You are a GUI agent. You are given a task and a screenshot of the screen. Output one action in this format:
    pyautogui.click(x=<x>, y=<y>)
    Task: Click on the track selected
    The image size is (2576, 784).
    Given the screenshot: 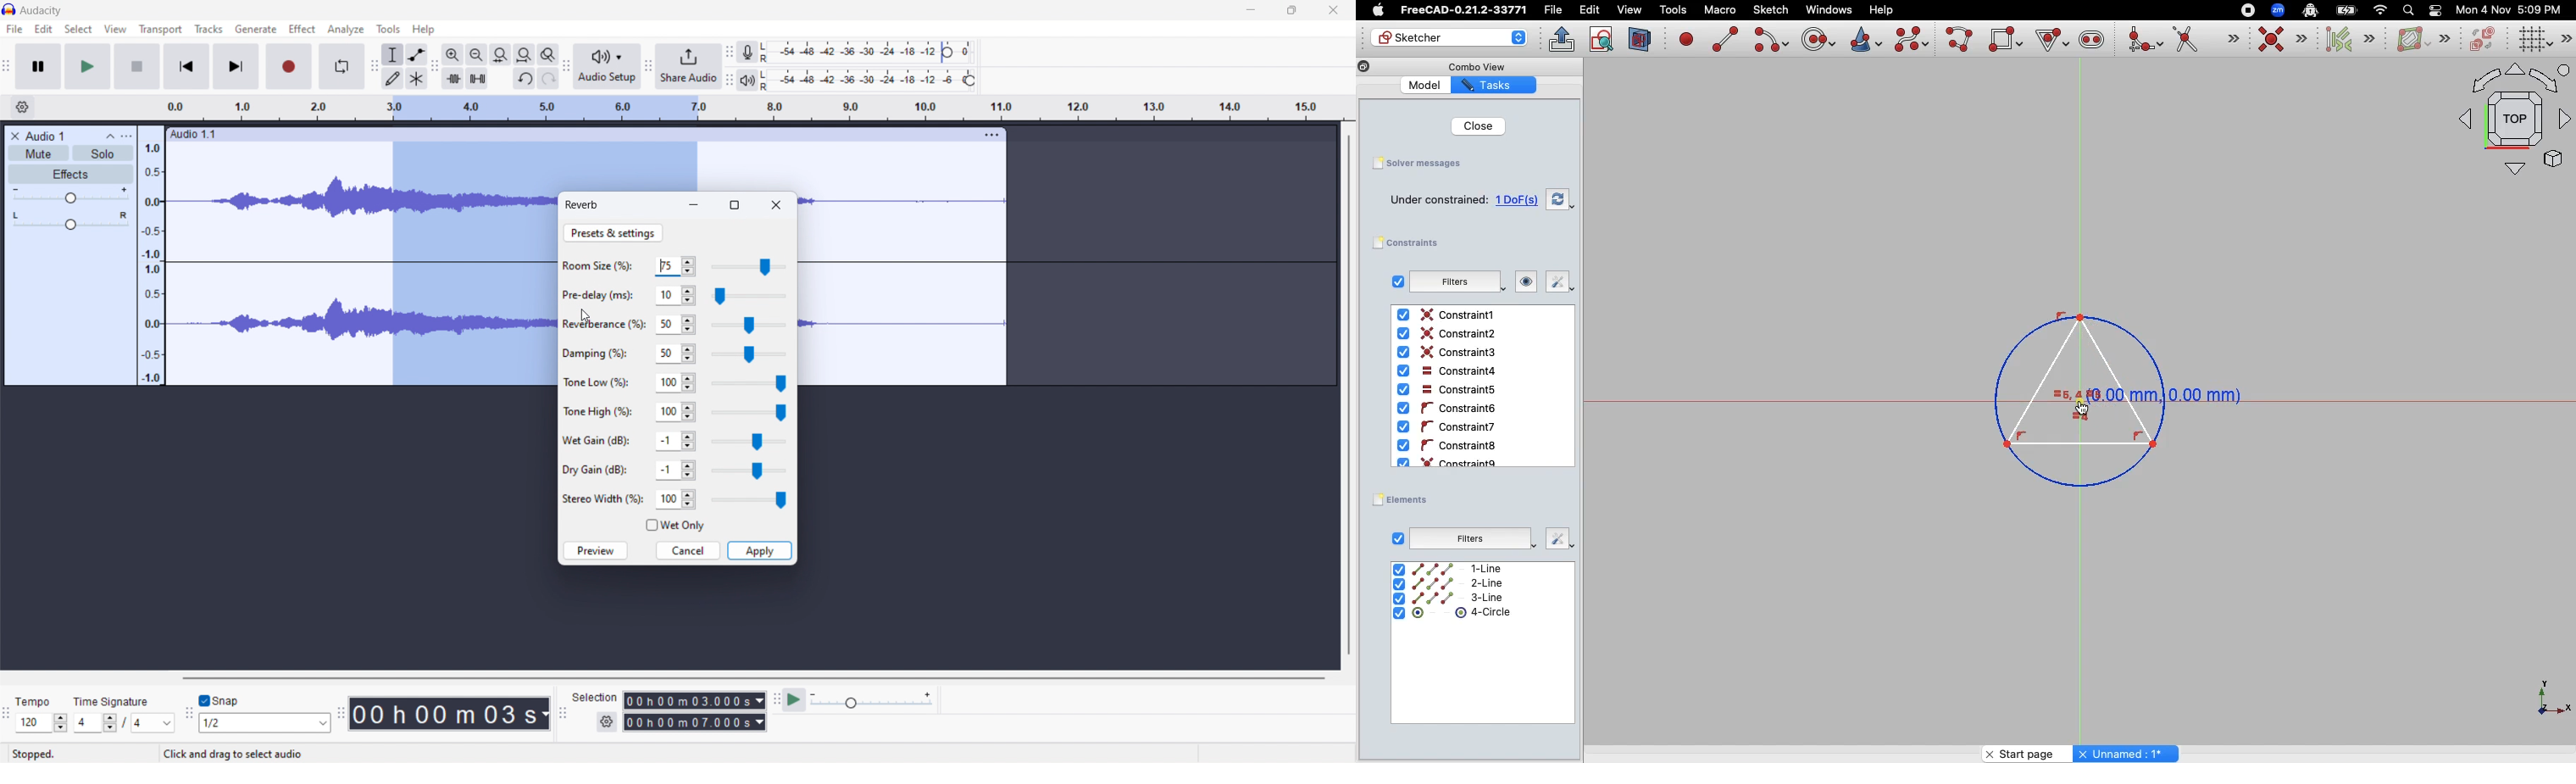 What is the action you would take?
    pyautogui.click(x=903, y=263)
    